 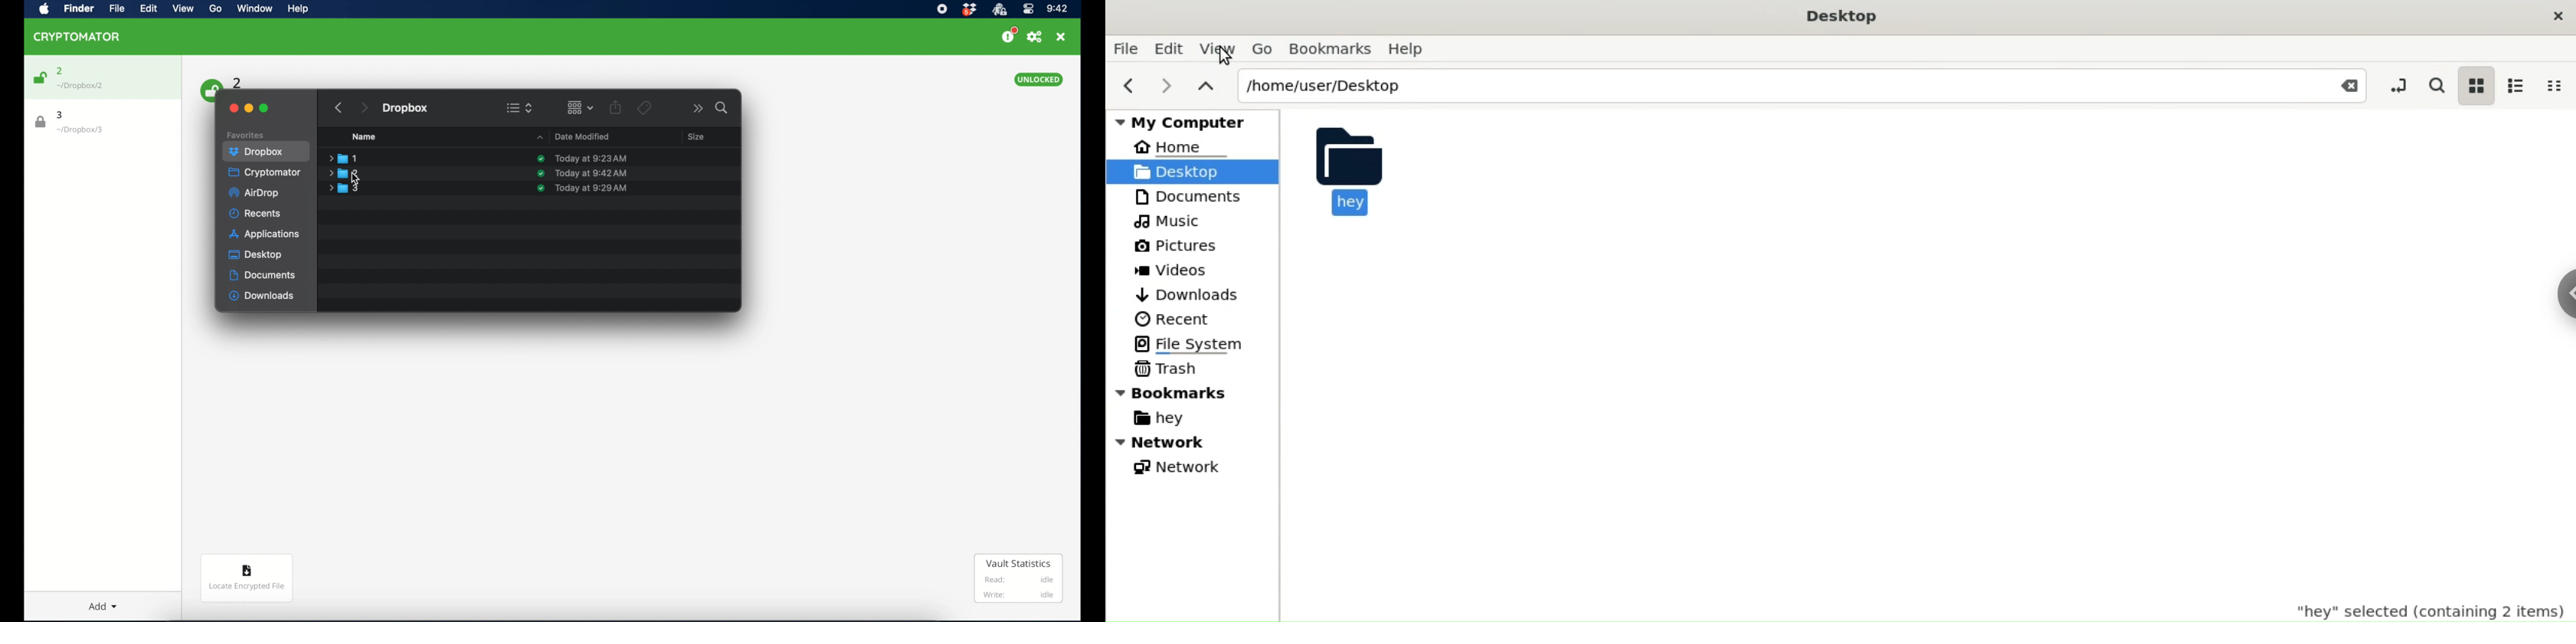 I want to click on size, so click(x=696, y=136).